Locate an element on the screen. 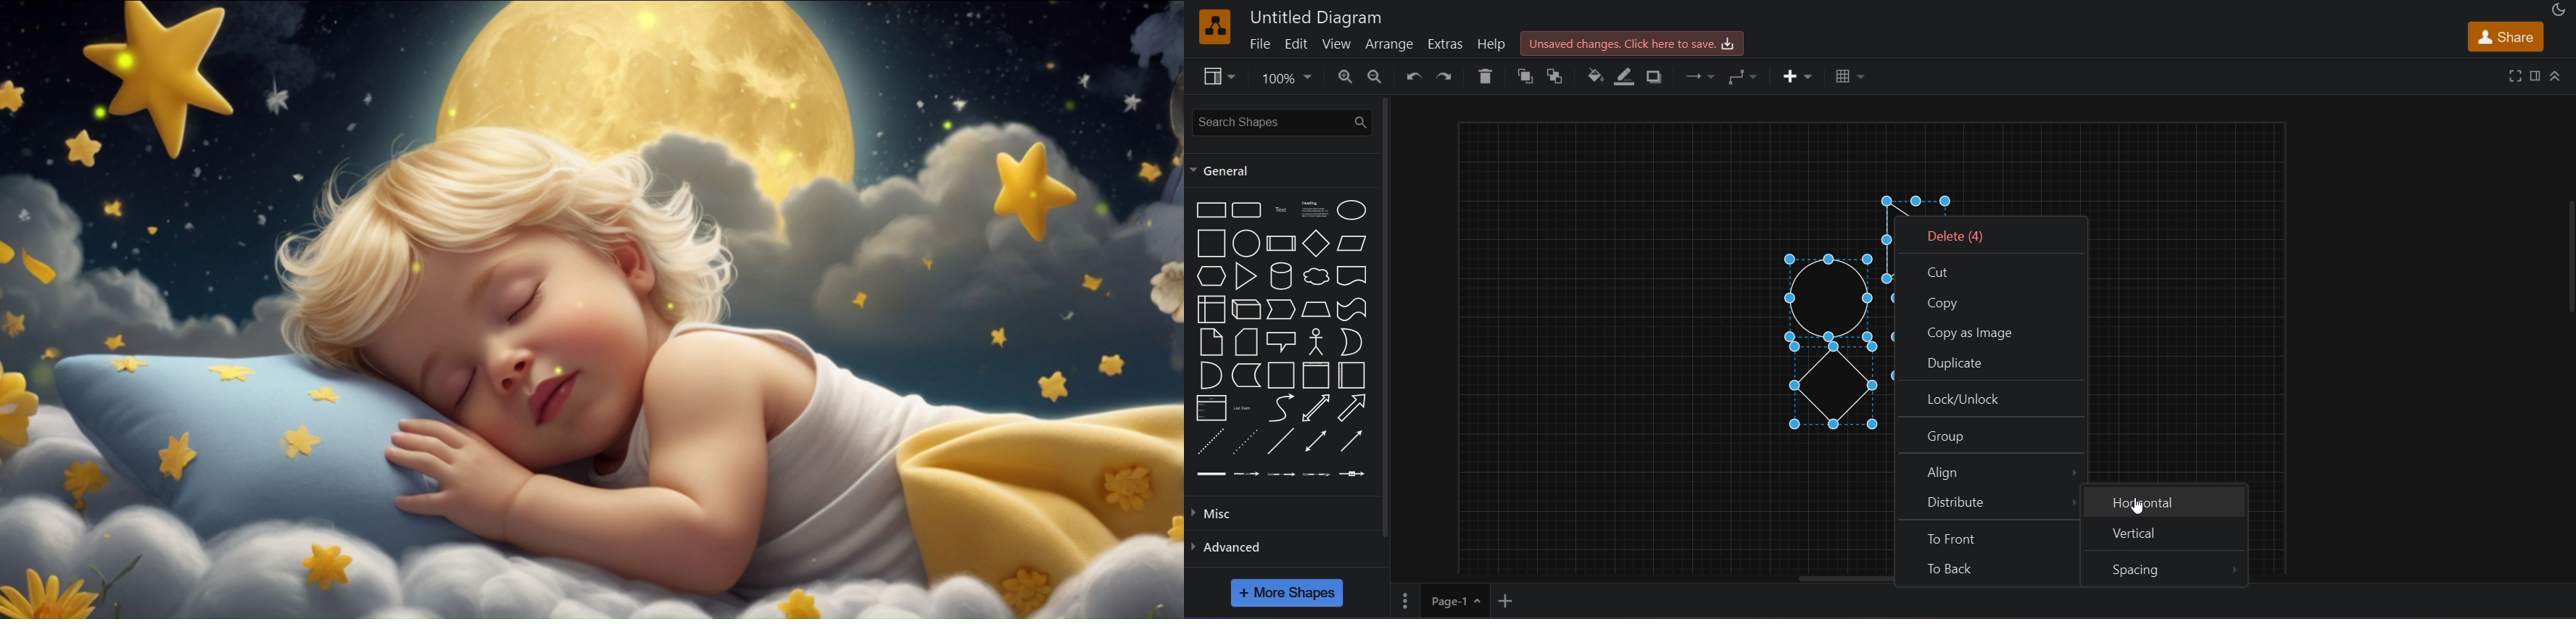  help is located at coordinates (1491, 44).